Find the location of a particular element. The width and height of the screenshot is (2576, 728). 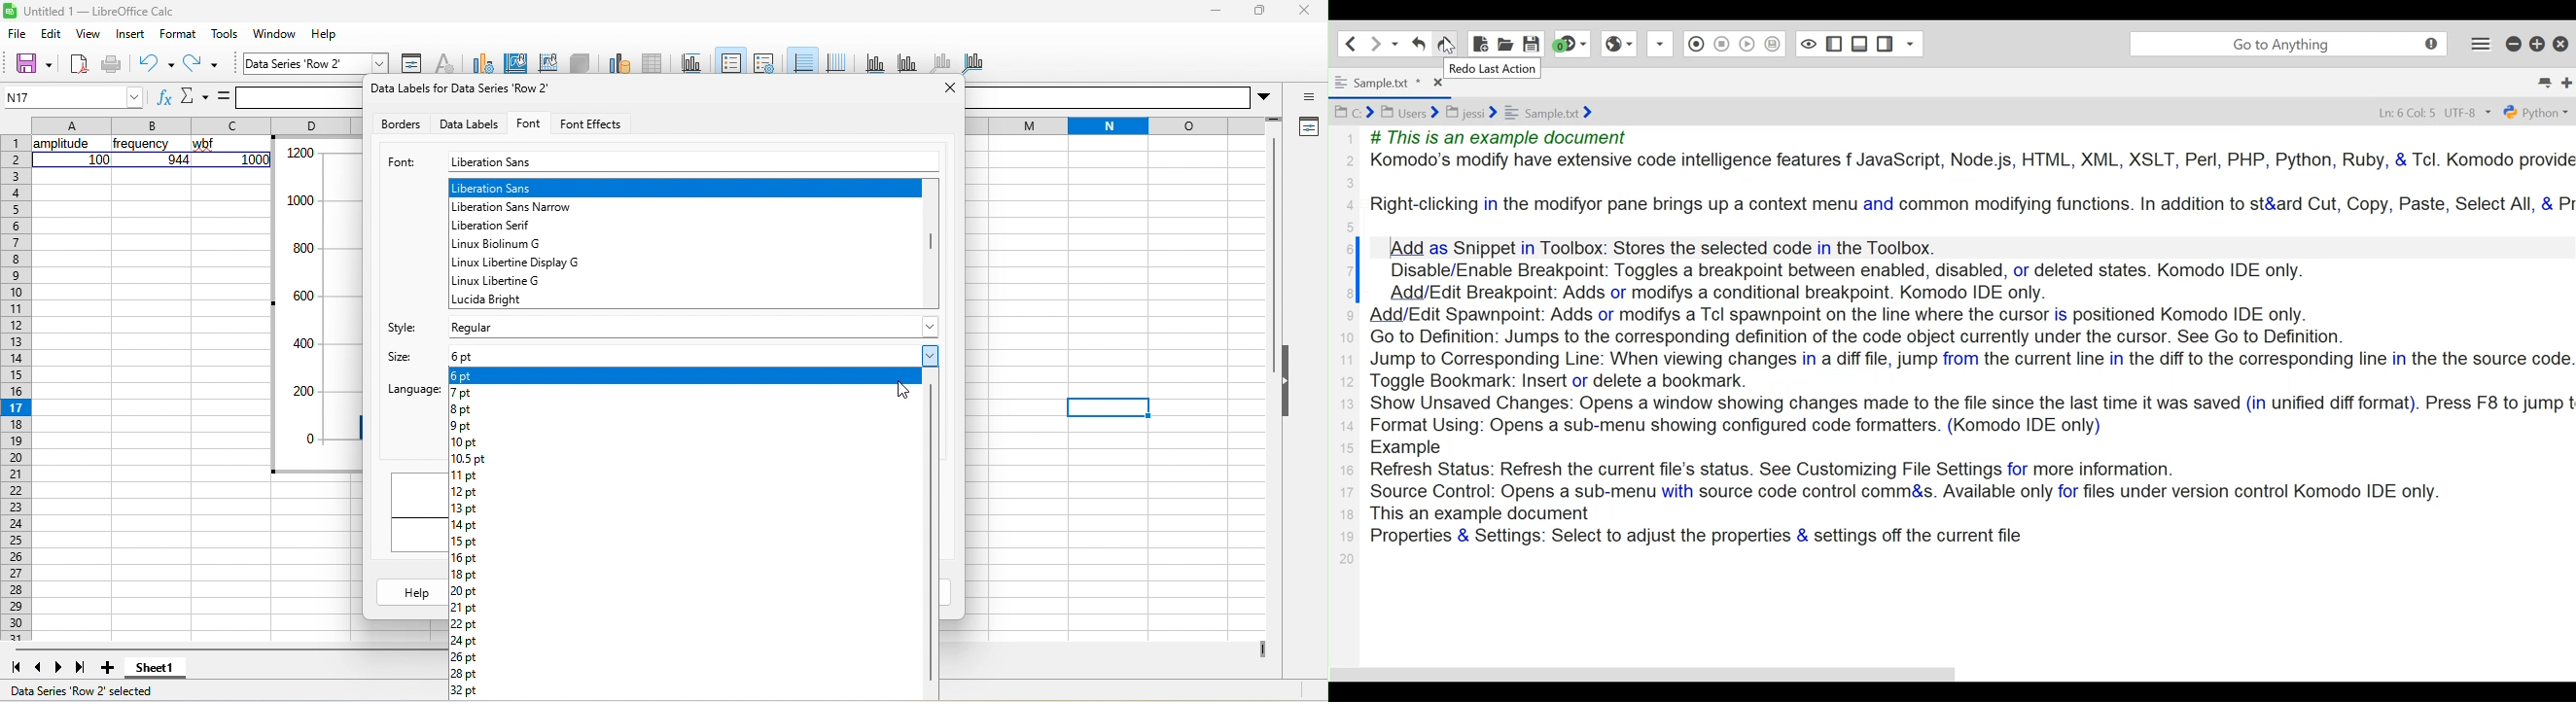

font effects is located at coordinates (596, 123).